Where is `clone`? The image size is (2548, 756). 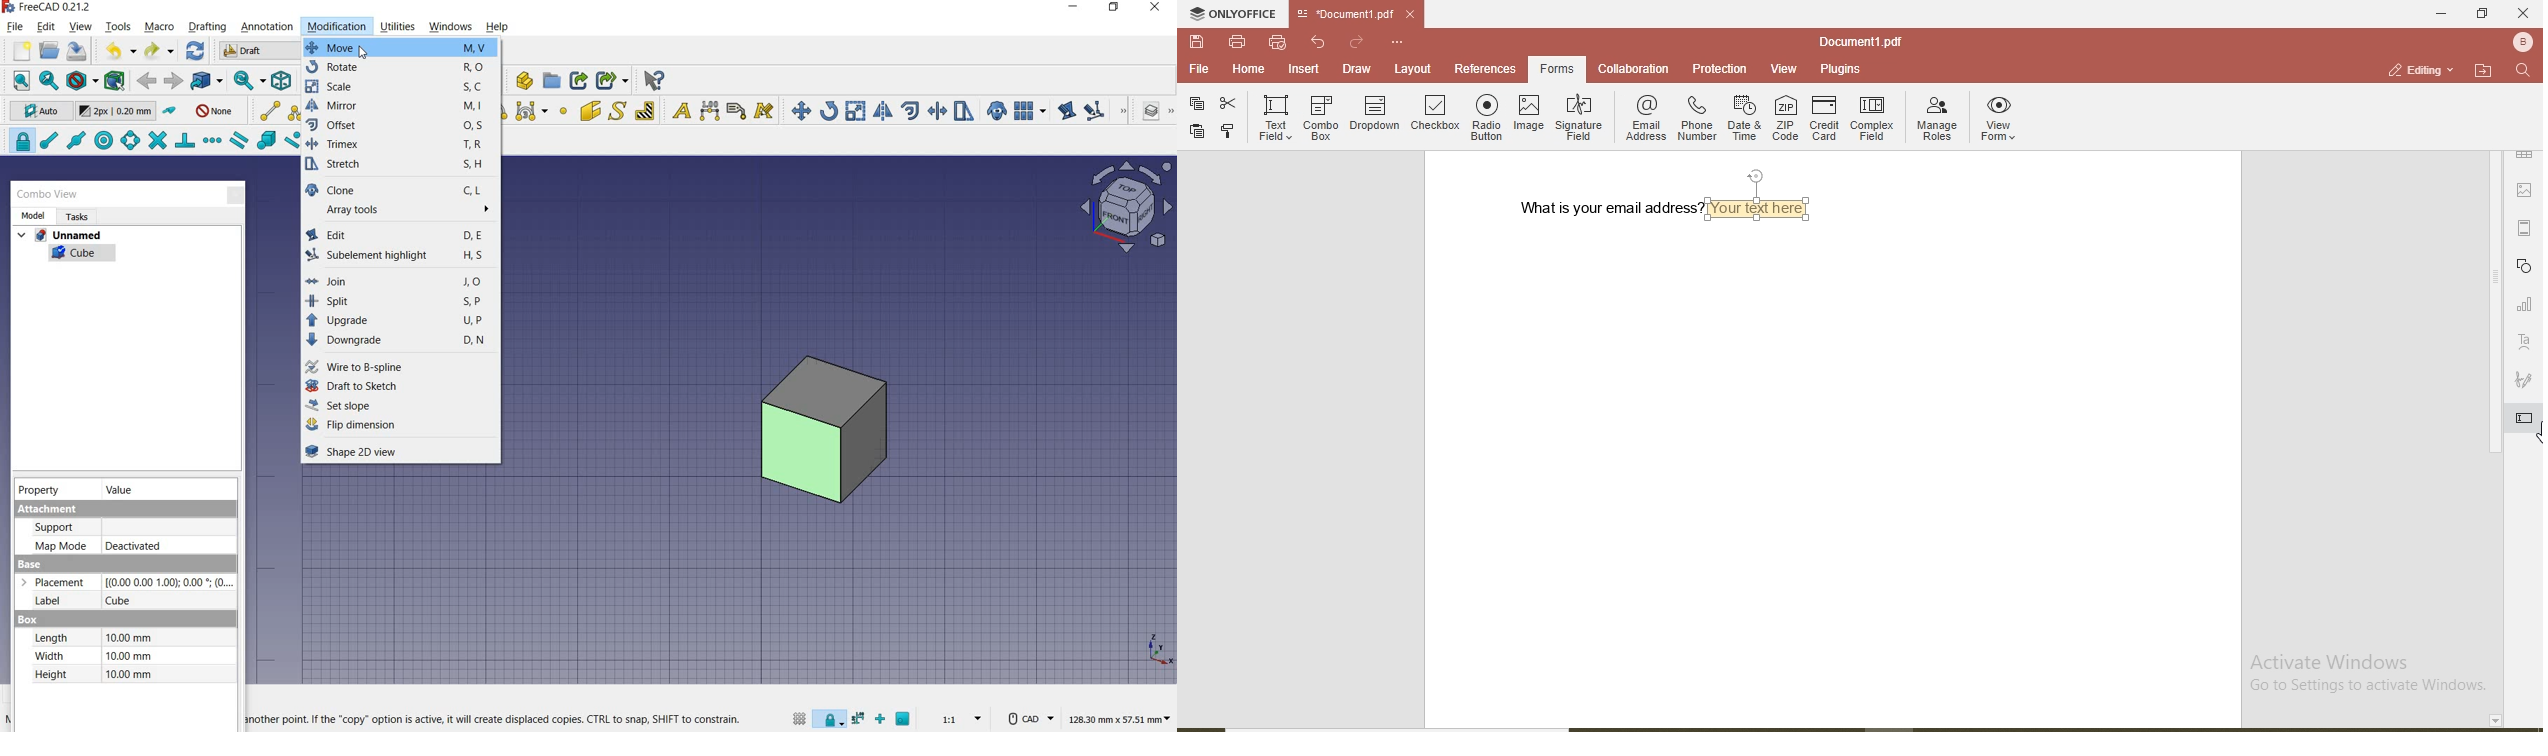
clone is located at coordinates (400, 189).